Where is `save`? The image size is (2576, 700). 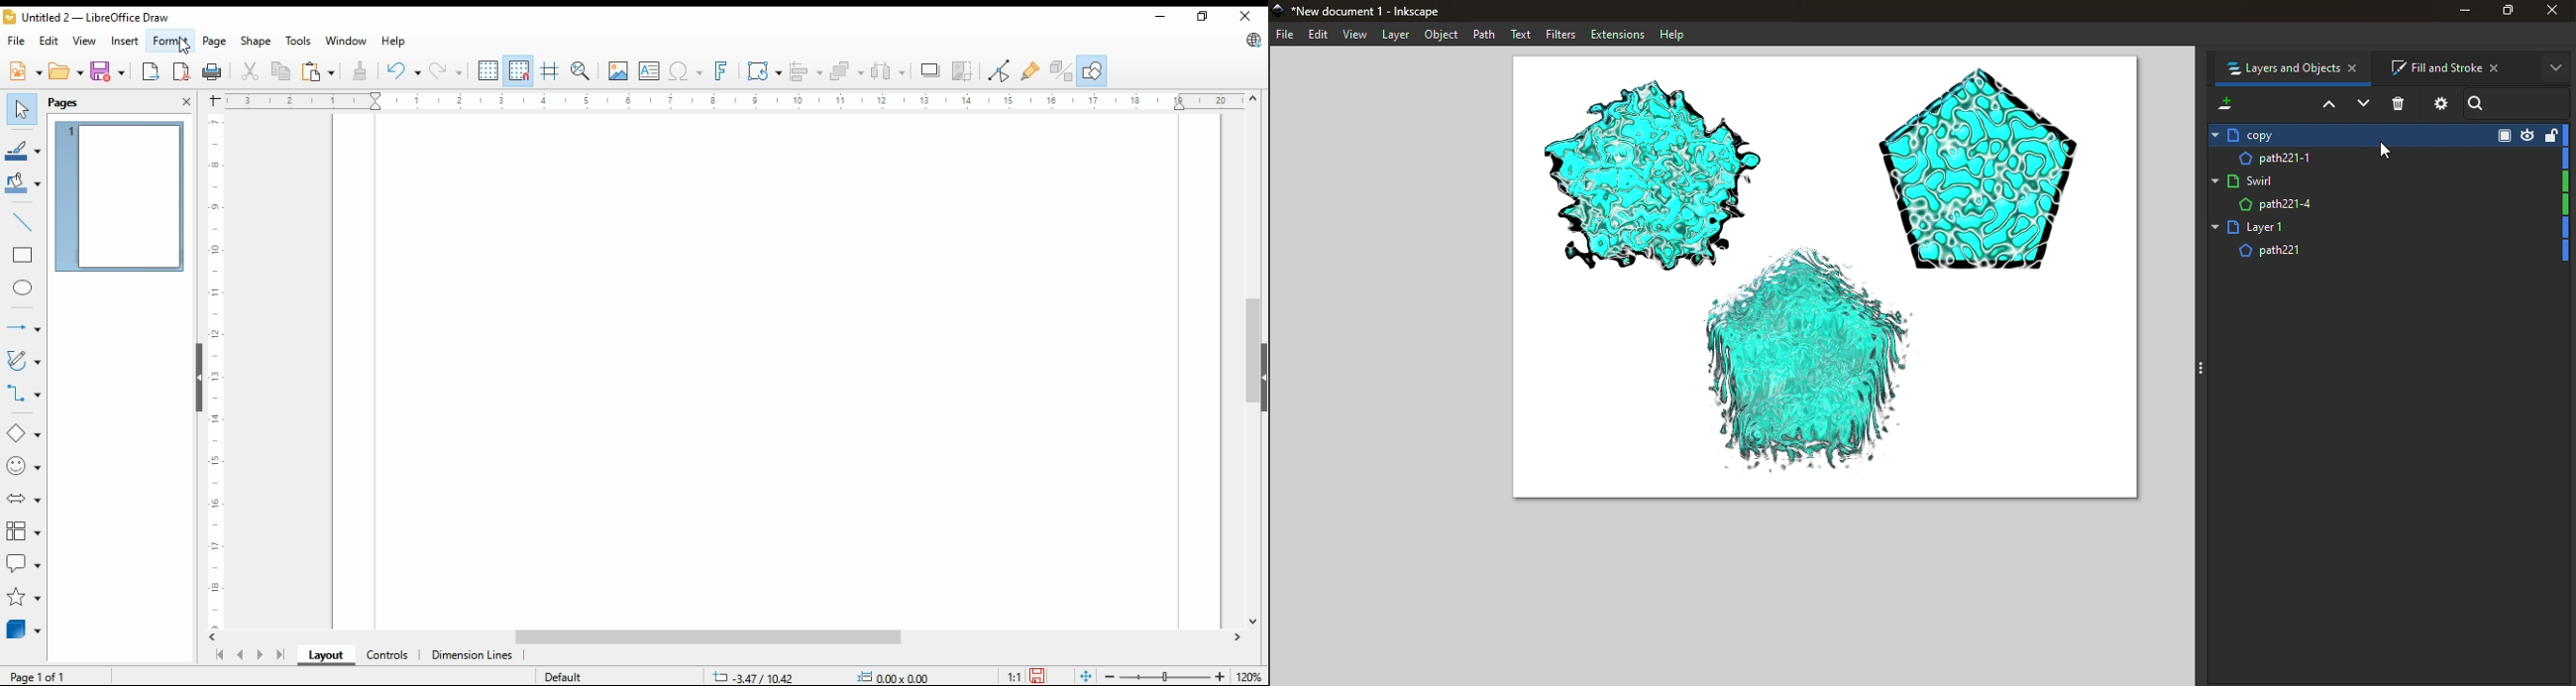
save is located at coordinates (1036, 676).